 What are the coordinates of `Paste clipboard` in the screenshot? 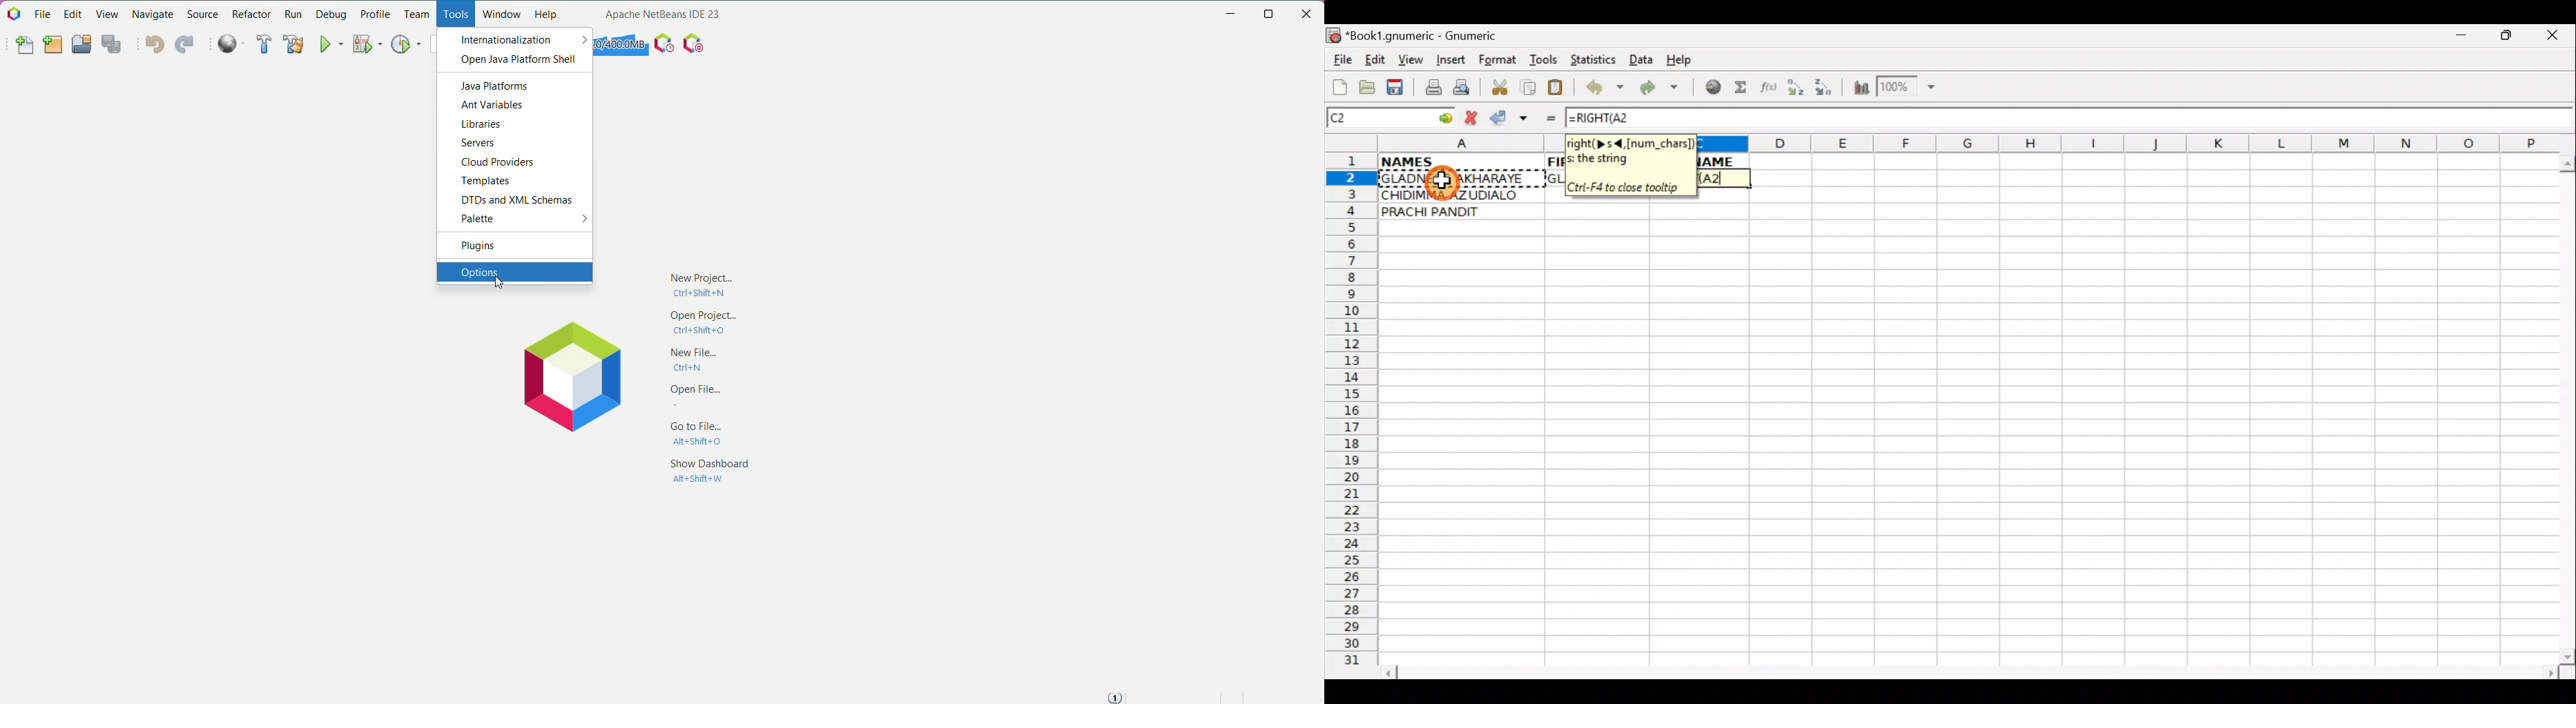 It's located at (1560, 89).